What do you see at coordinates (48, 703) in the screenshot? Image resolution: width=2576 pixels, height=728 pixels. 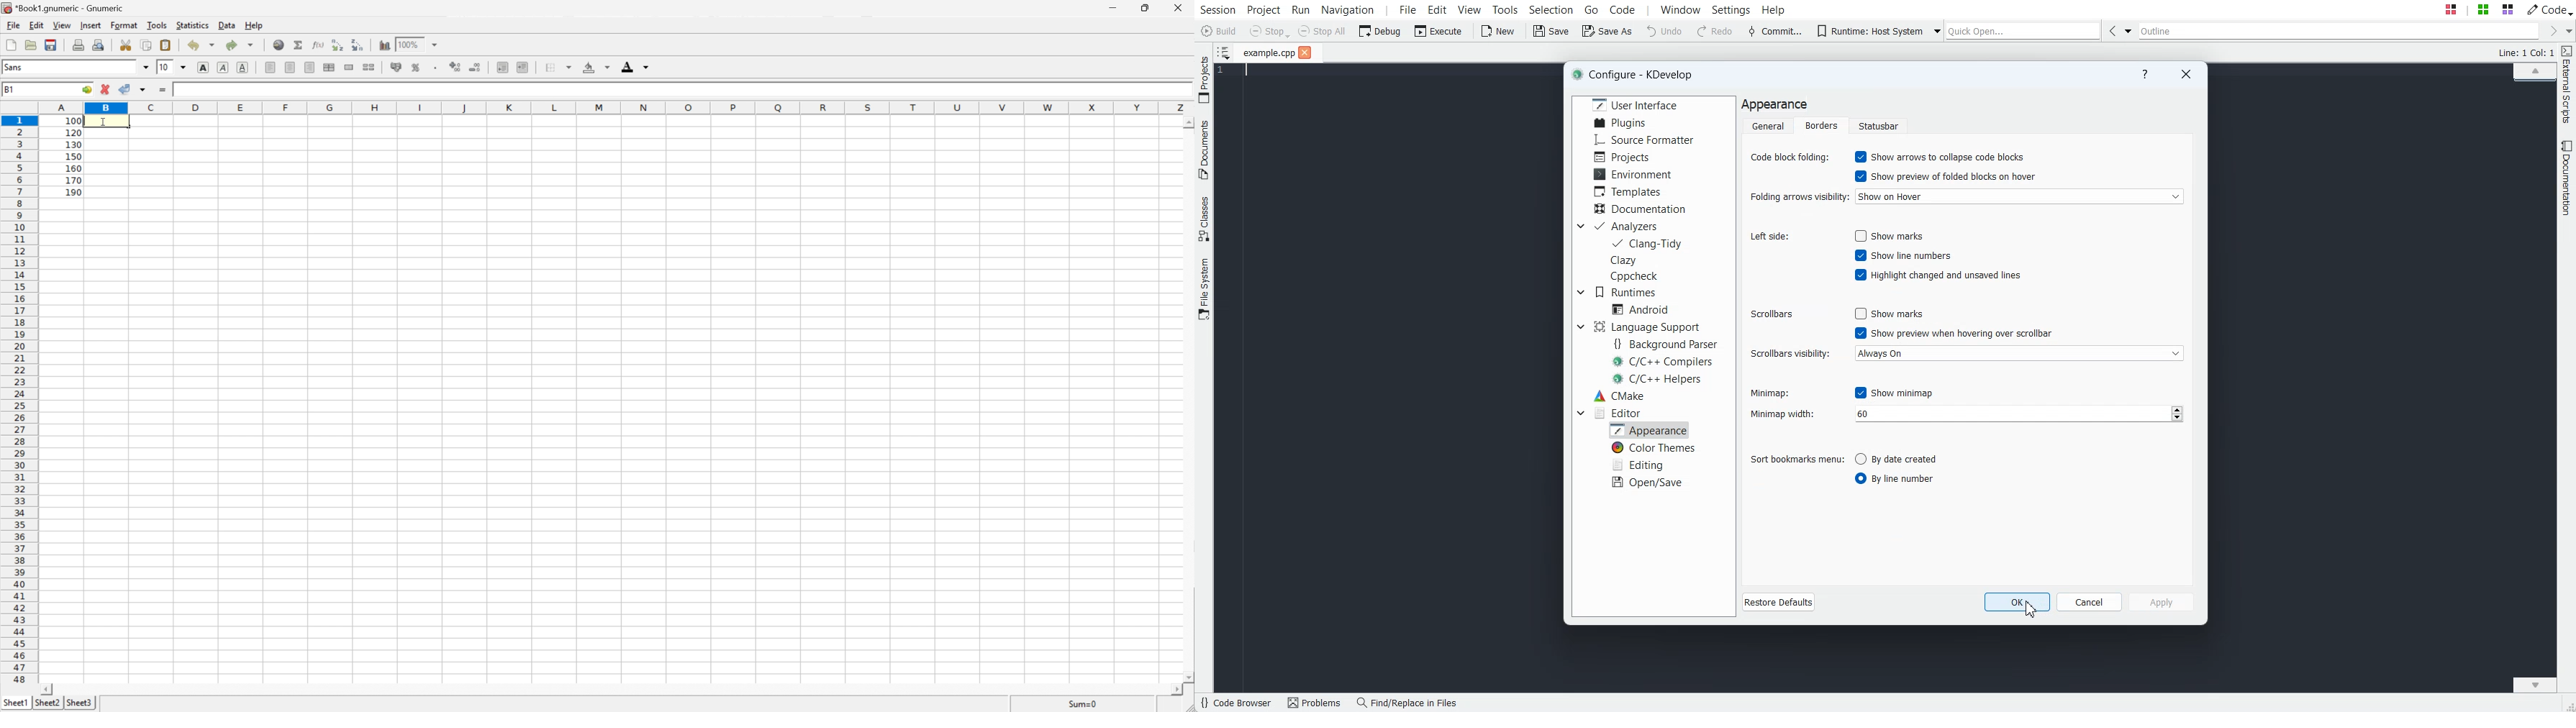 I see `Sheet2` at bounding box center [48, 703].